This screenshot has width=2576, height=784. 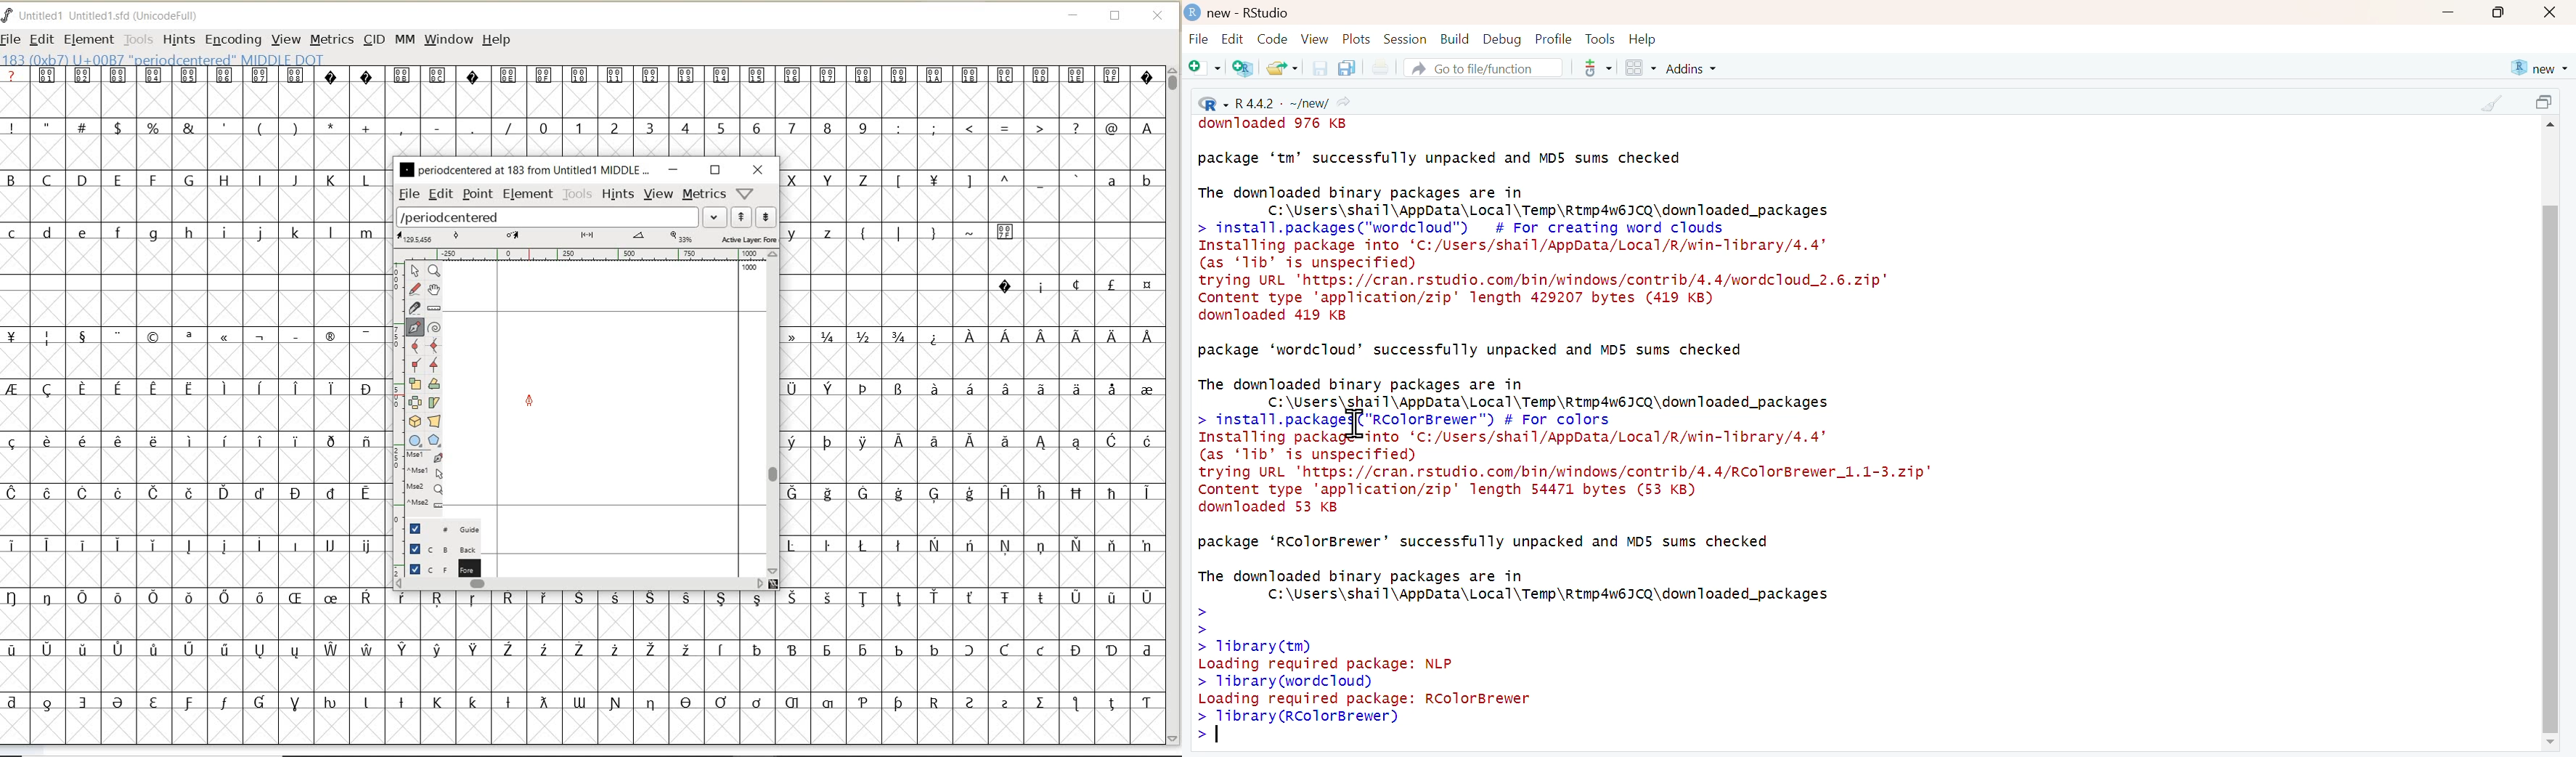 What do you see at coordinates (975, 453) in the screenshot?
I see `special characters` at bounding box center [975, 453].